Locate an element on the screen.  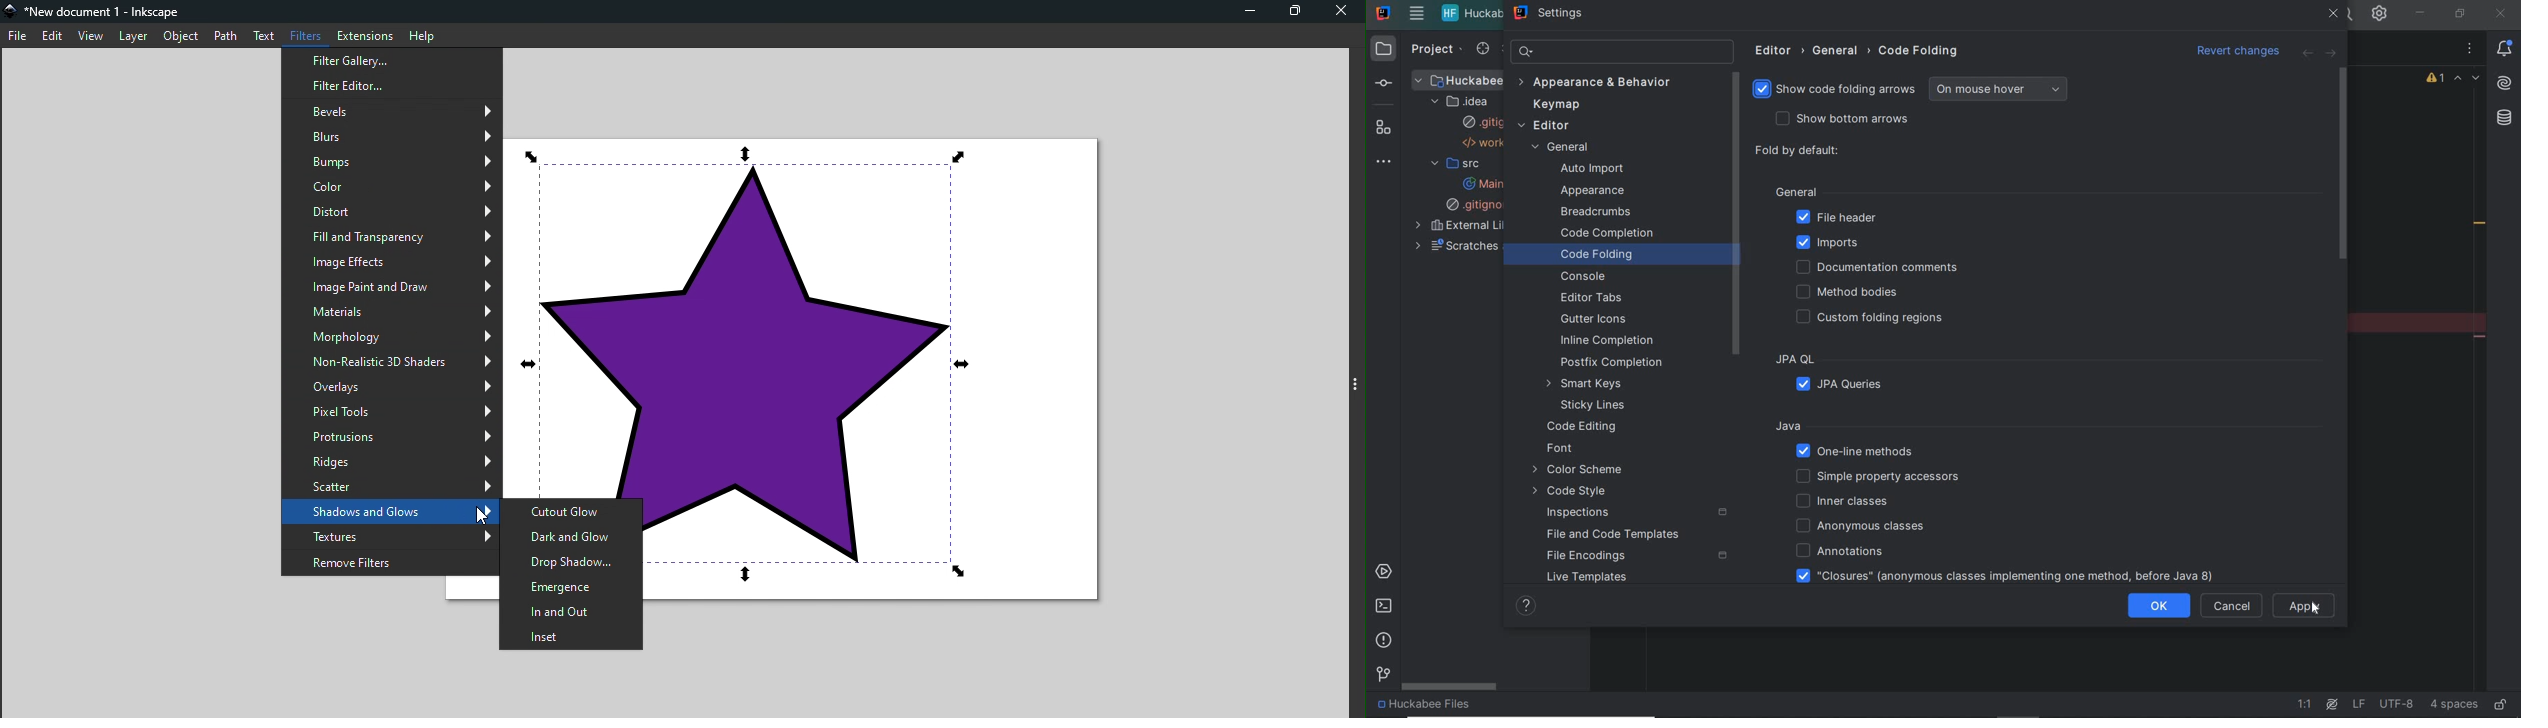
AI Assistant is located at coordinates (2332, 704).